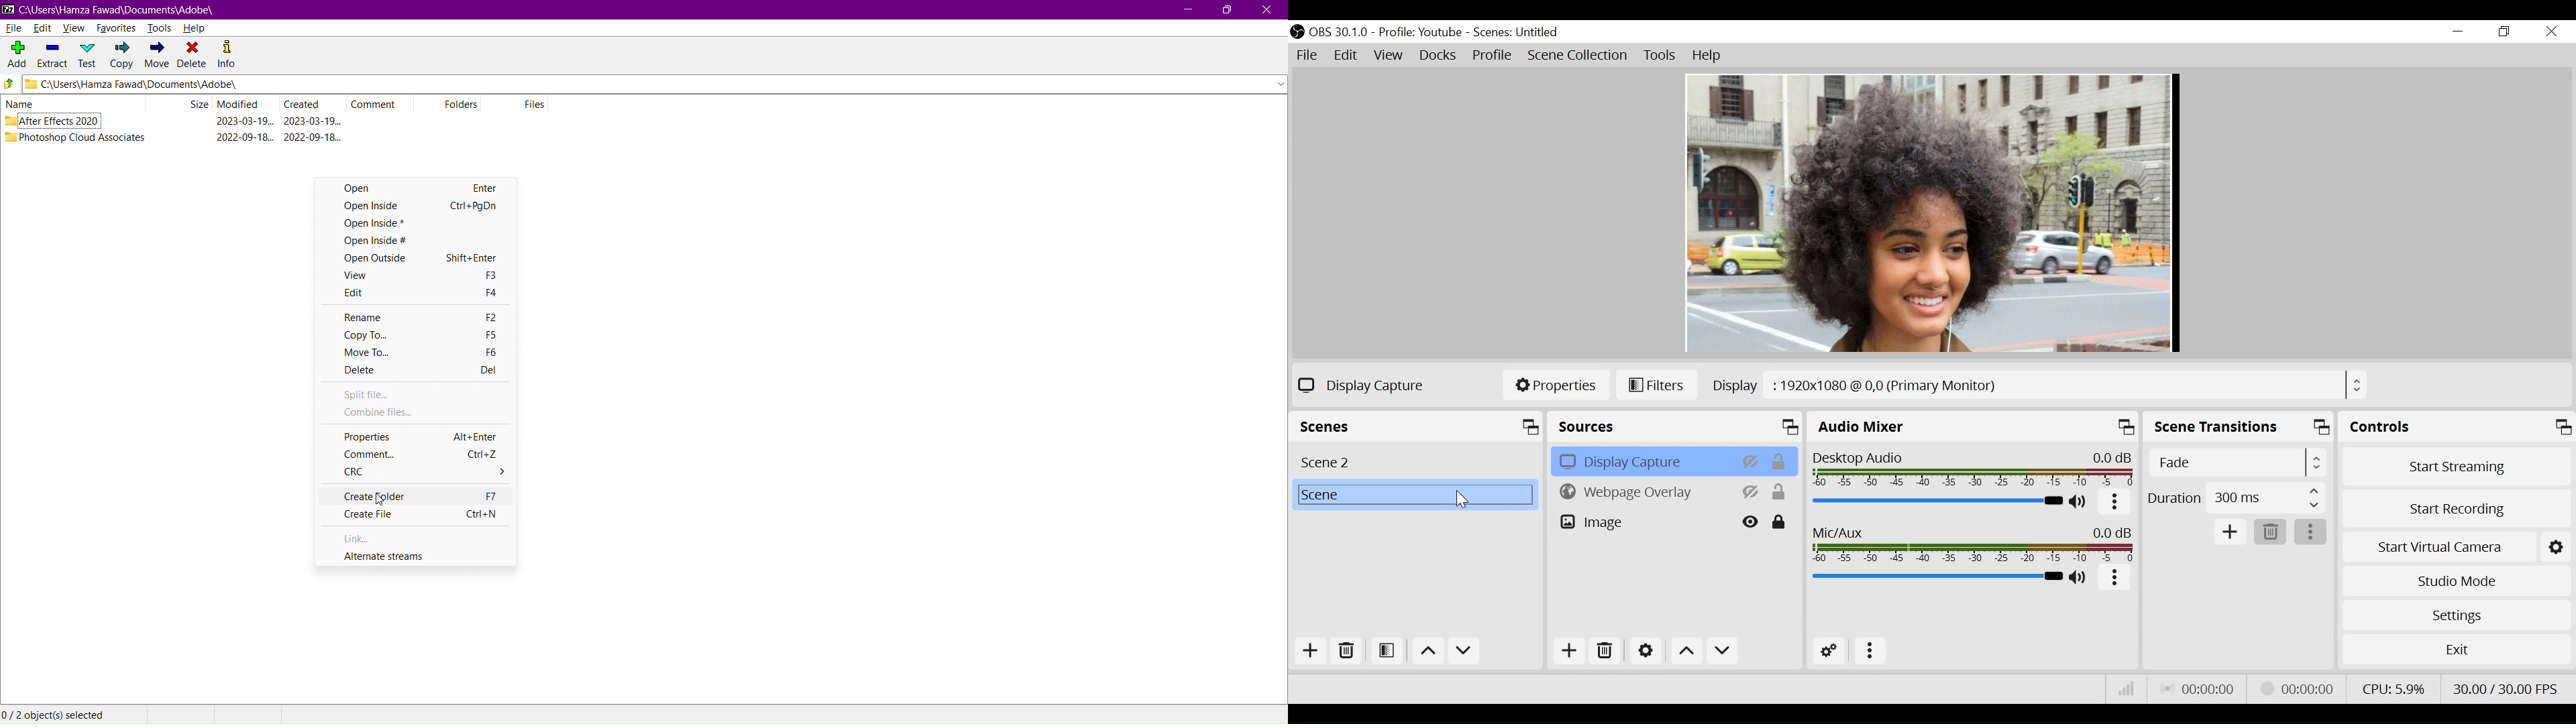  Describe the element at coordinates (1348, 651) in the screenshot. I see `Delete` at that location.